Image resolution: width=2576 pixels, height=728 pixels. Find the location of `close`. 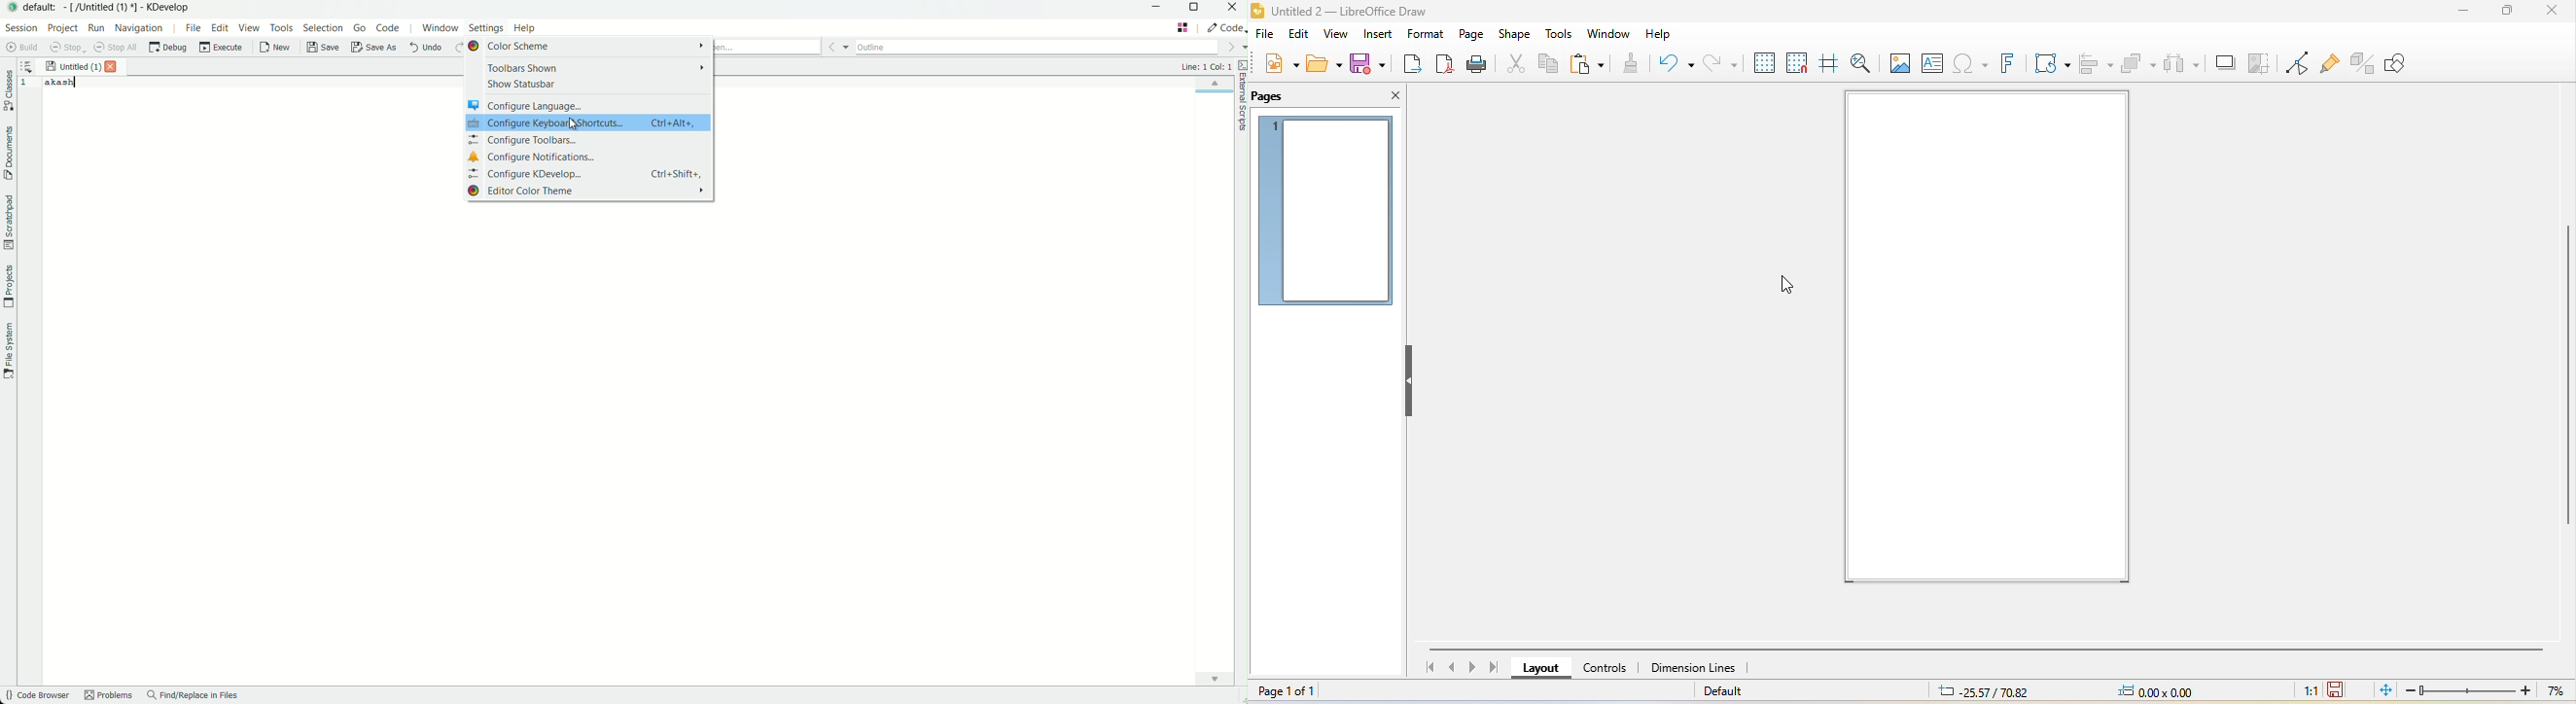

close is located at coordinates (2551, 11).